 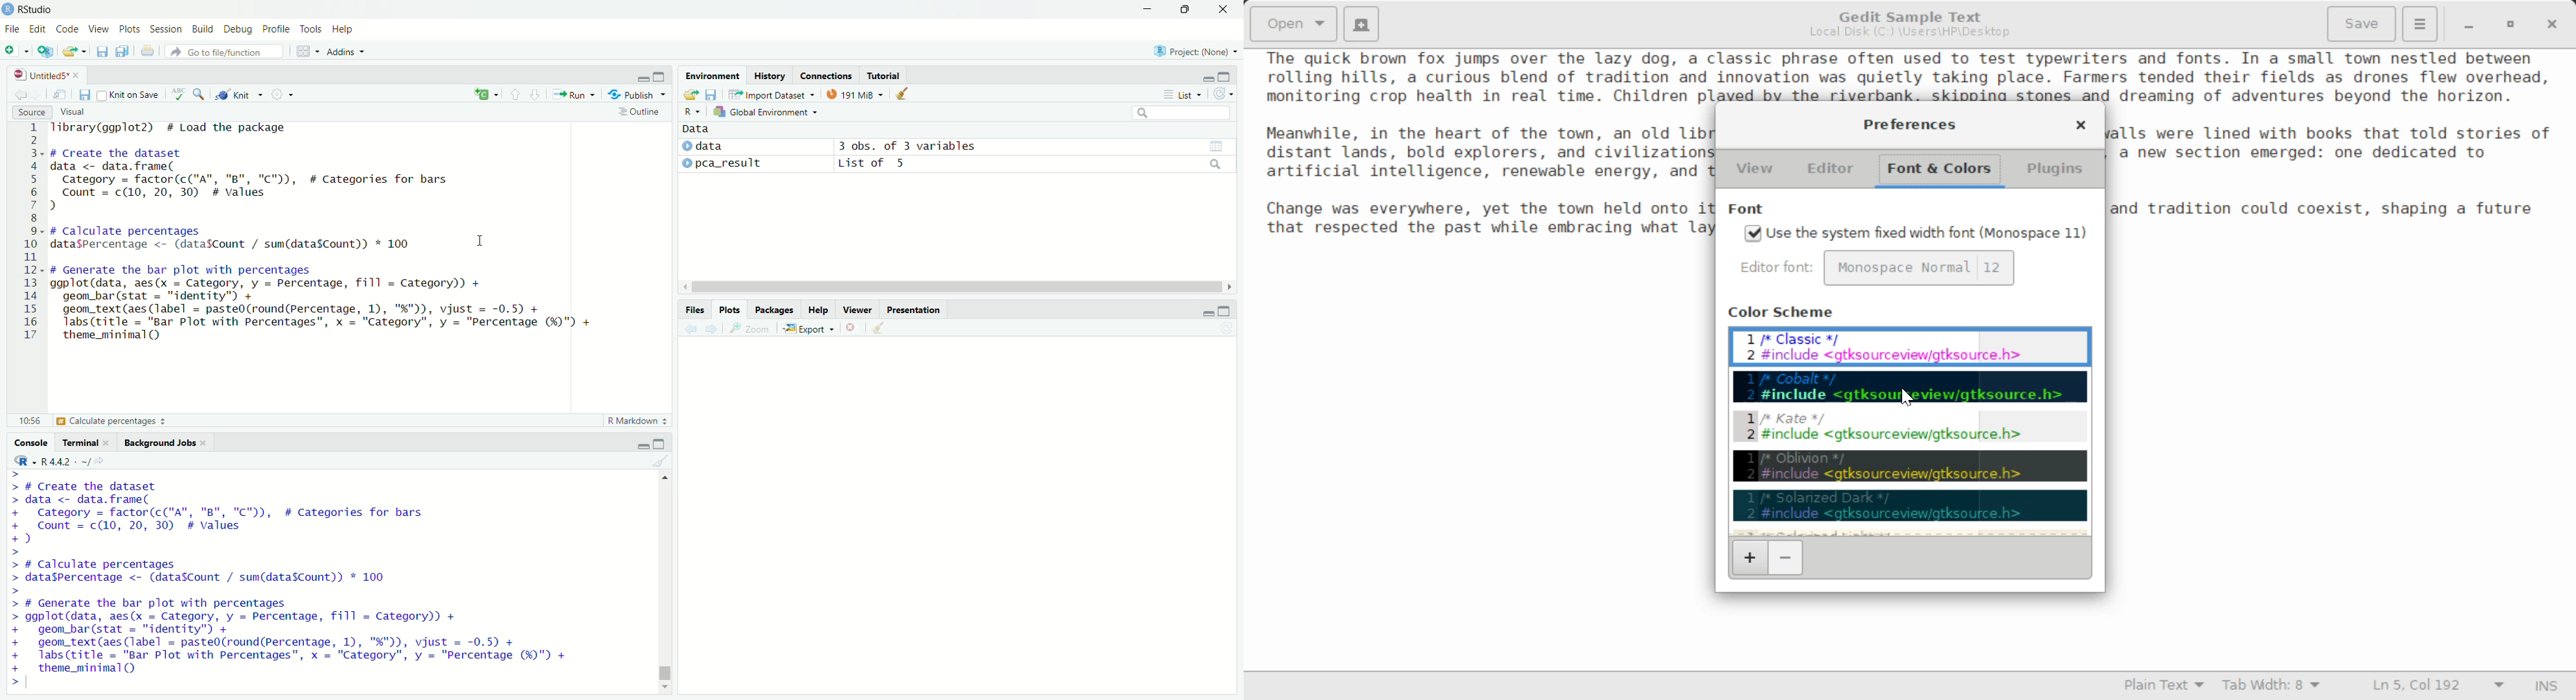 I want to click on maximize, so click(x=1186, y=10).